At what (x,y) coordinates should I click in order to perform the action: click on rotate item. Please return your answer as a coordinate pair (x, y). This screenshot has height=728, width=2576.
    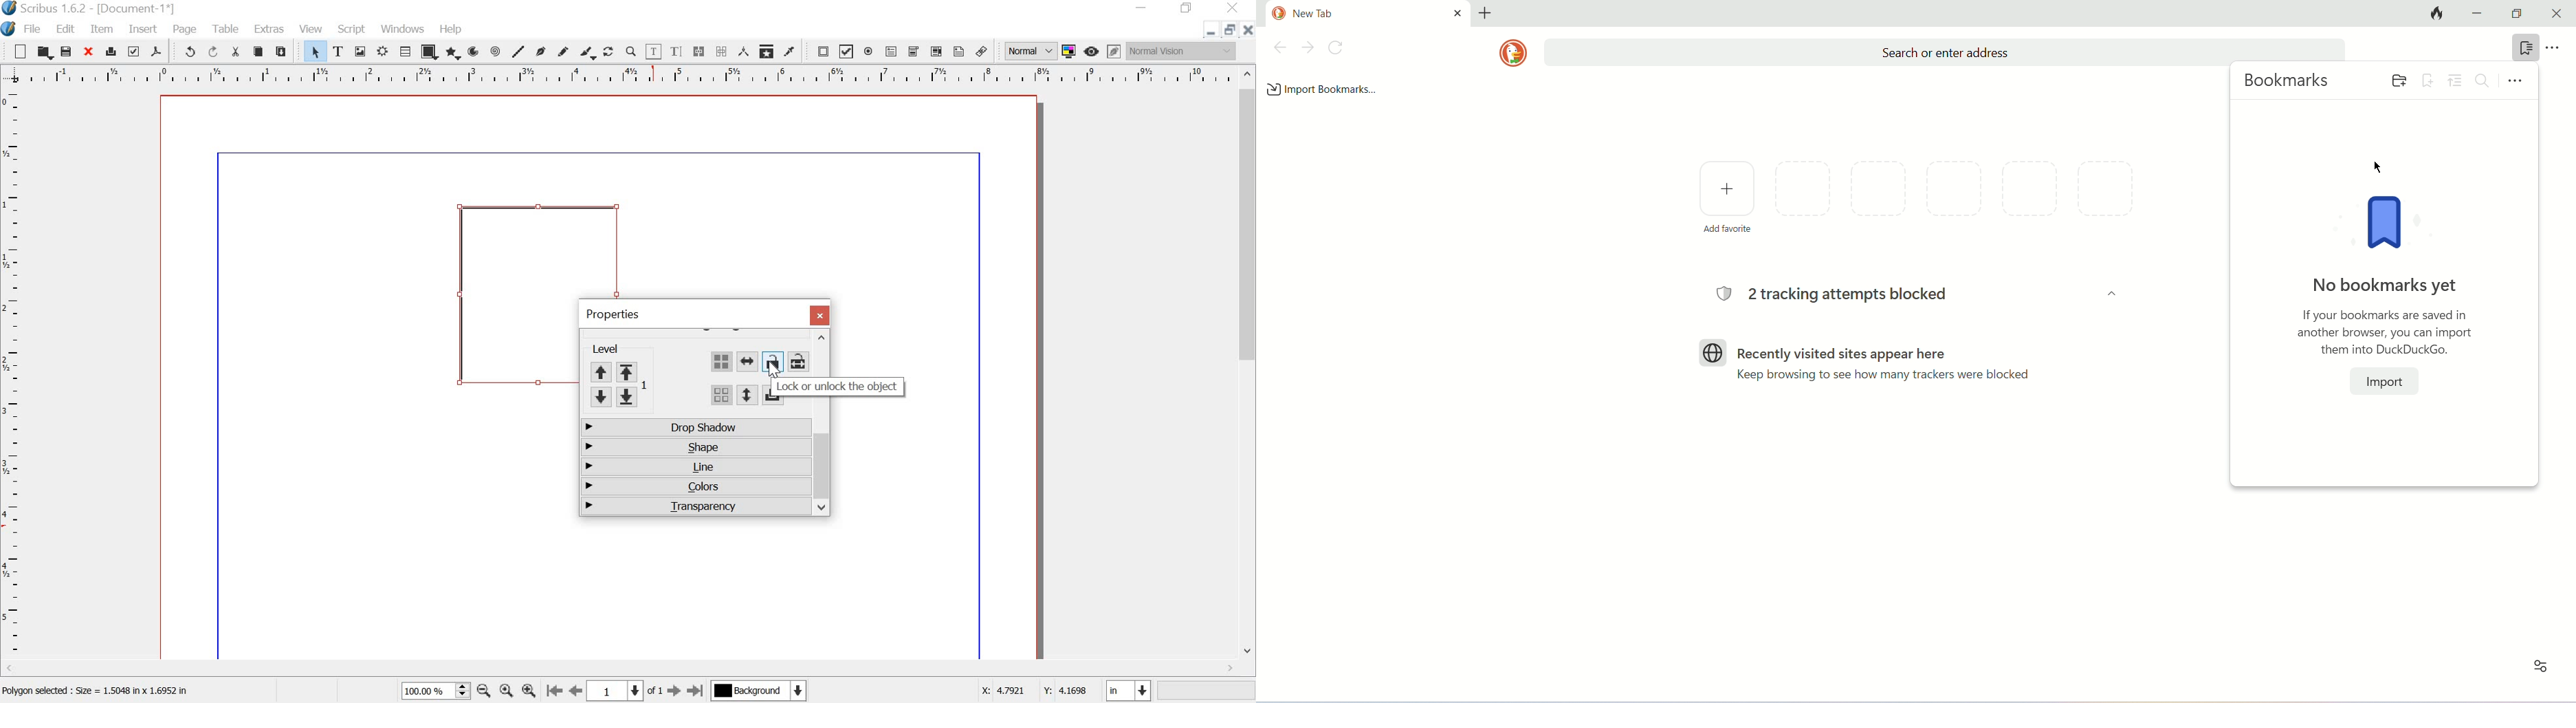
    Looking at the image, I should click on (609, 53).